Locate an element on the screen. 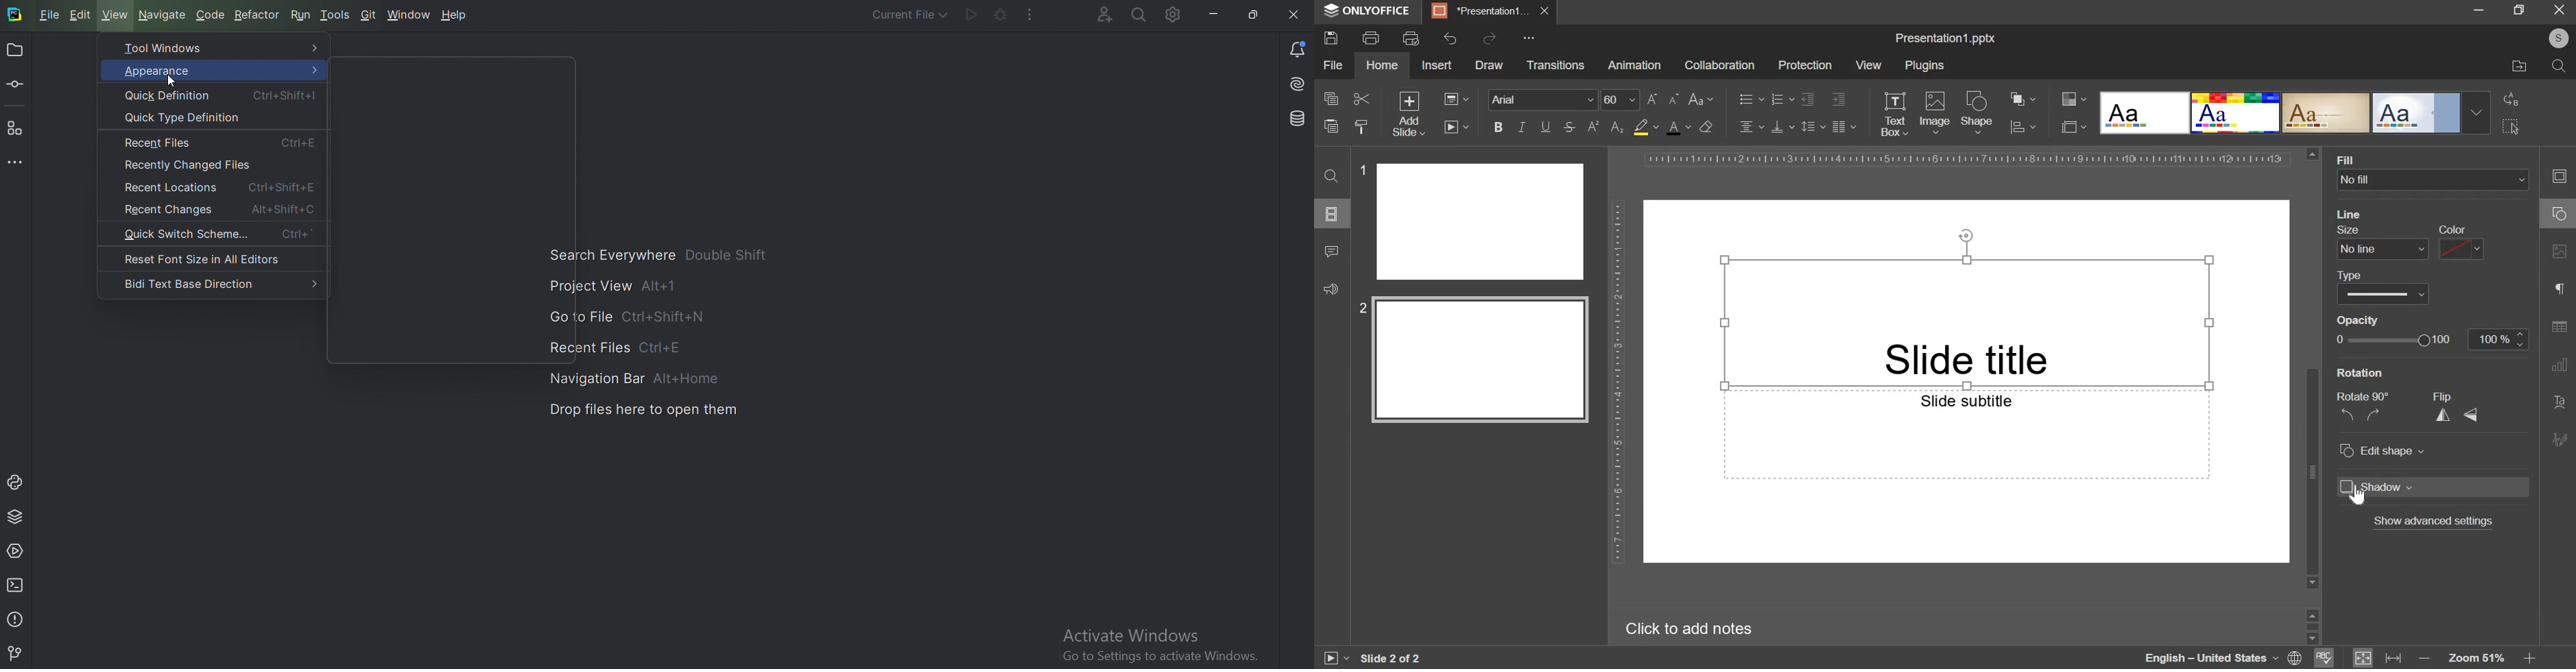 The image size is (2576, 672). line type is located at coordinates (2382, 287).